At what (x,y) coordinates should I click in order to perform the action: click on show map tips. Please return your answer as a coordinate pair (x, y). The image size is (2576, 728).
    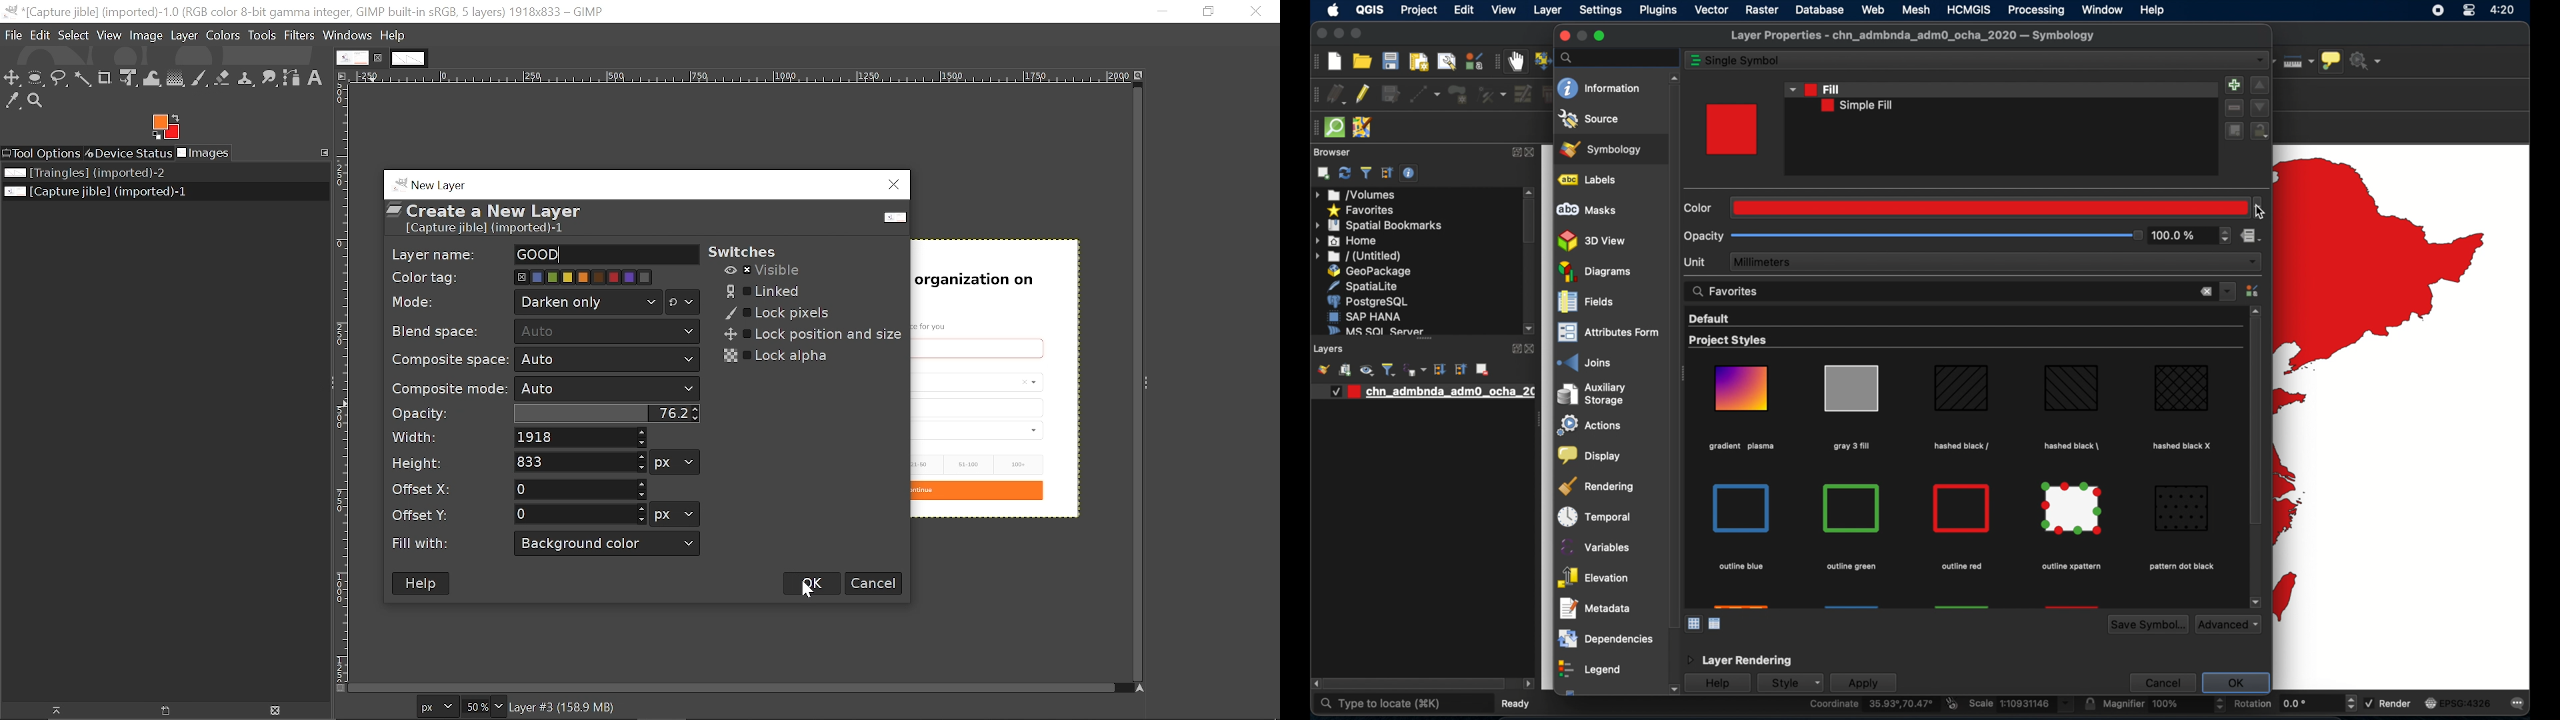
    Looking at the image, I should click on (2331, 62).